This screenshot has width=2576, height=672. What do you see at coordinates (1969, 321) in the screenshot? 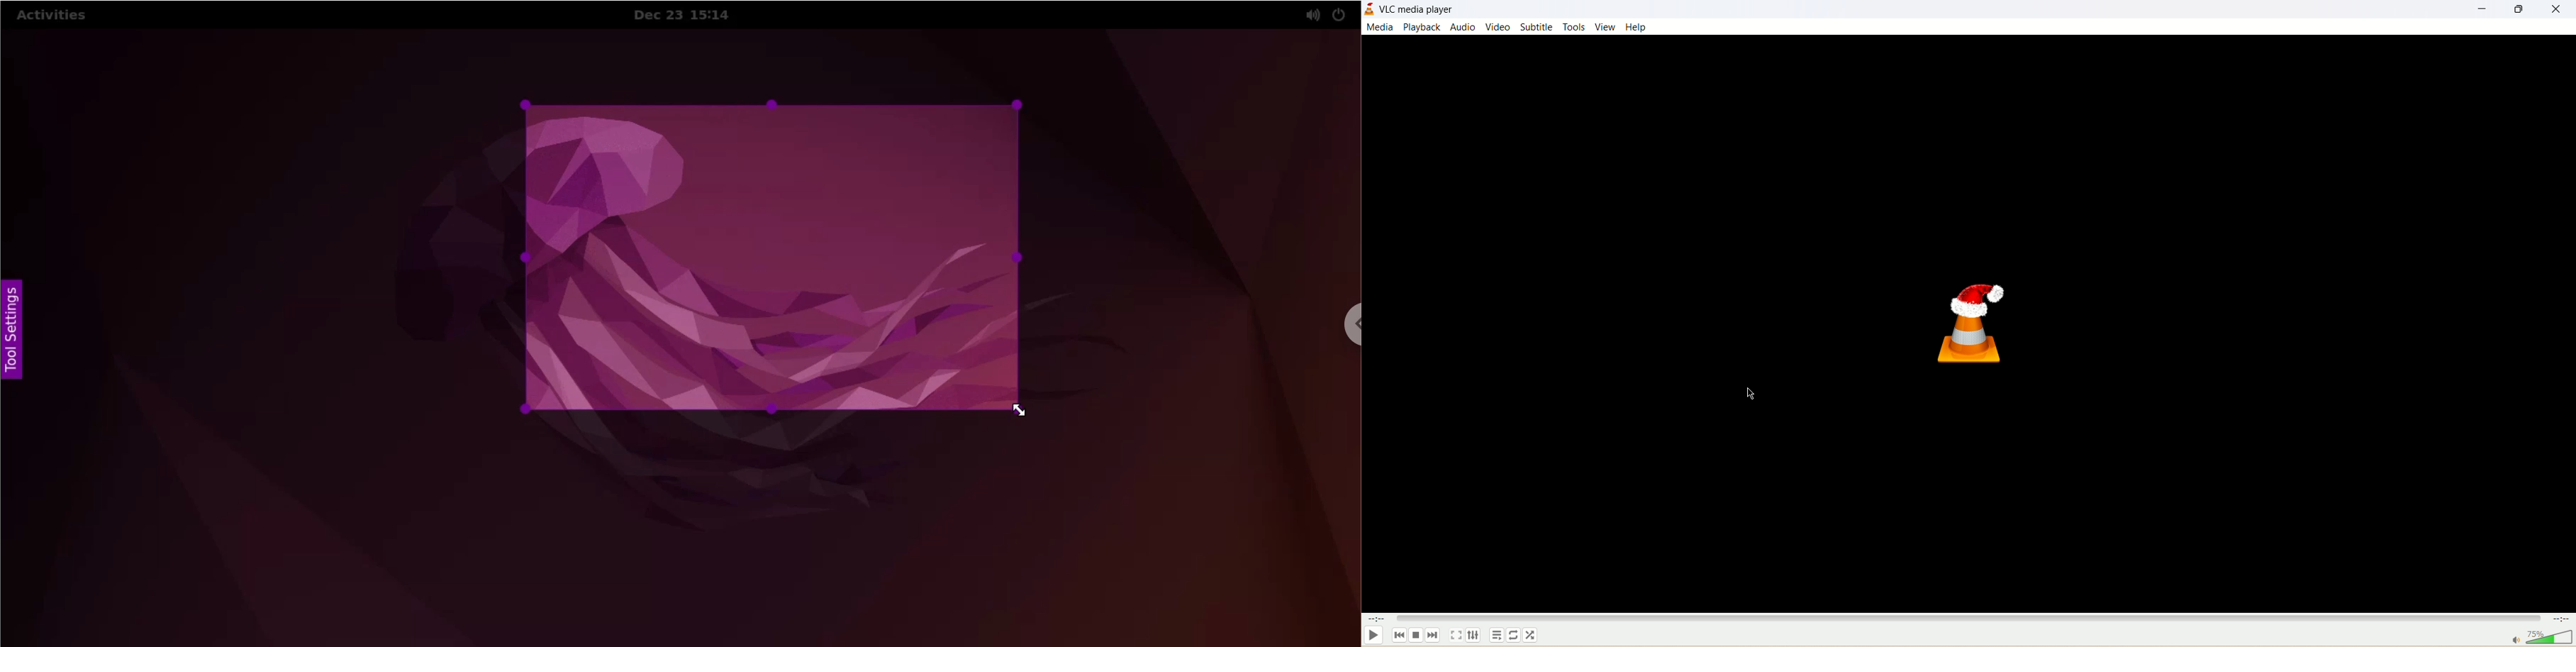
I see `Icon` at bounding box center [1969, 321].